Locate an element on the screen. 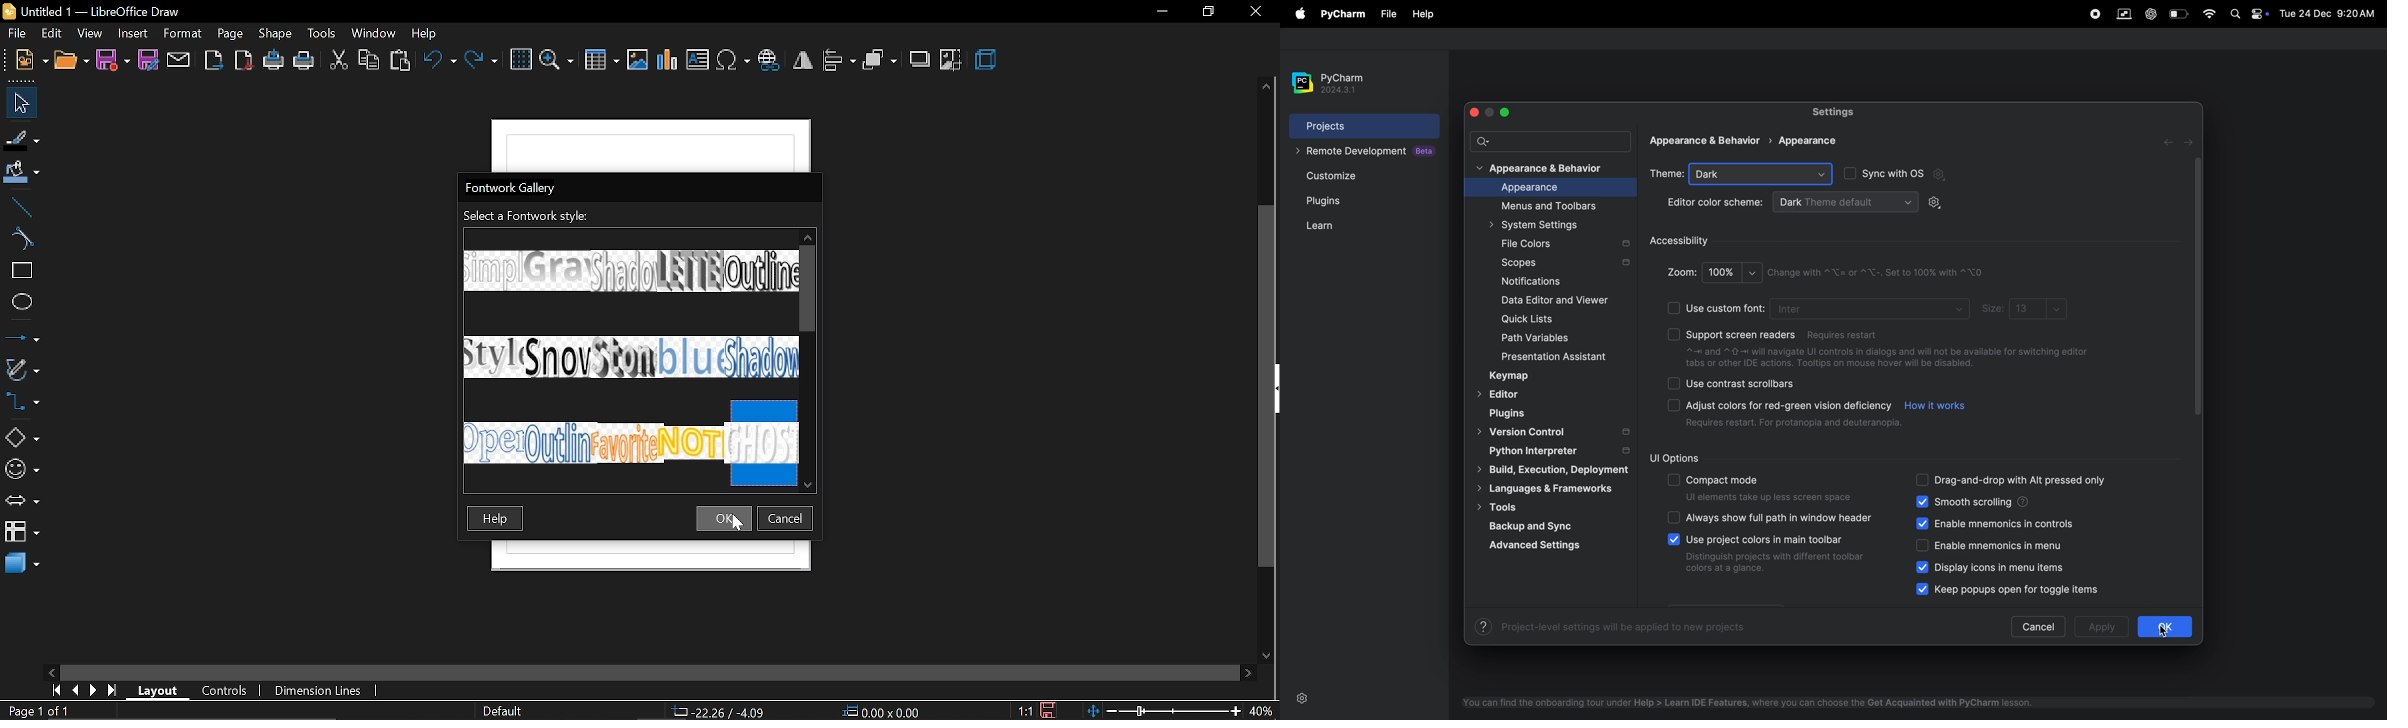  flip is located at coordinates (803, 60).